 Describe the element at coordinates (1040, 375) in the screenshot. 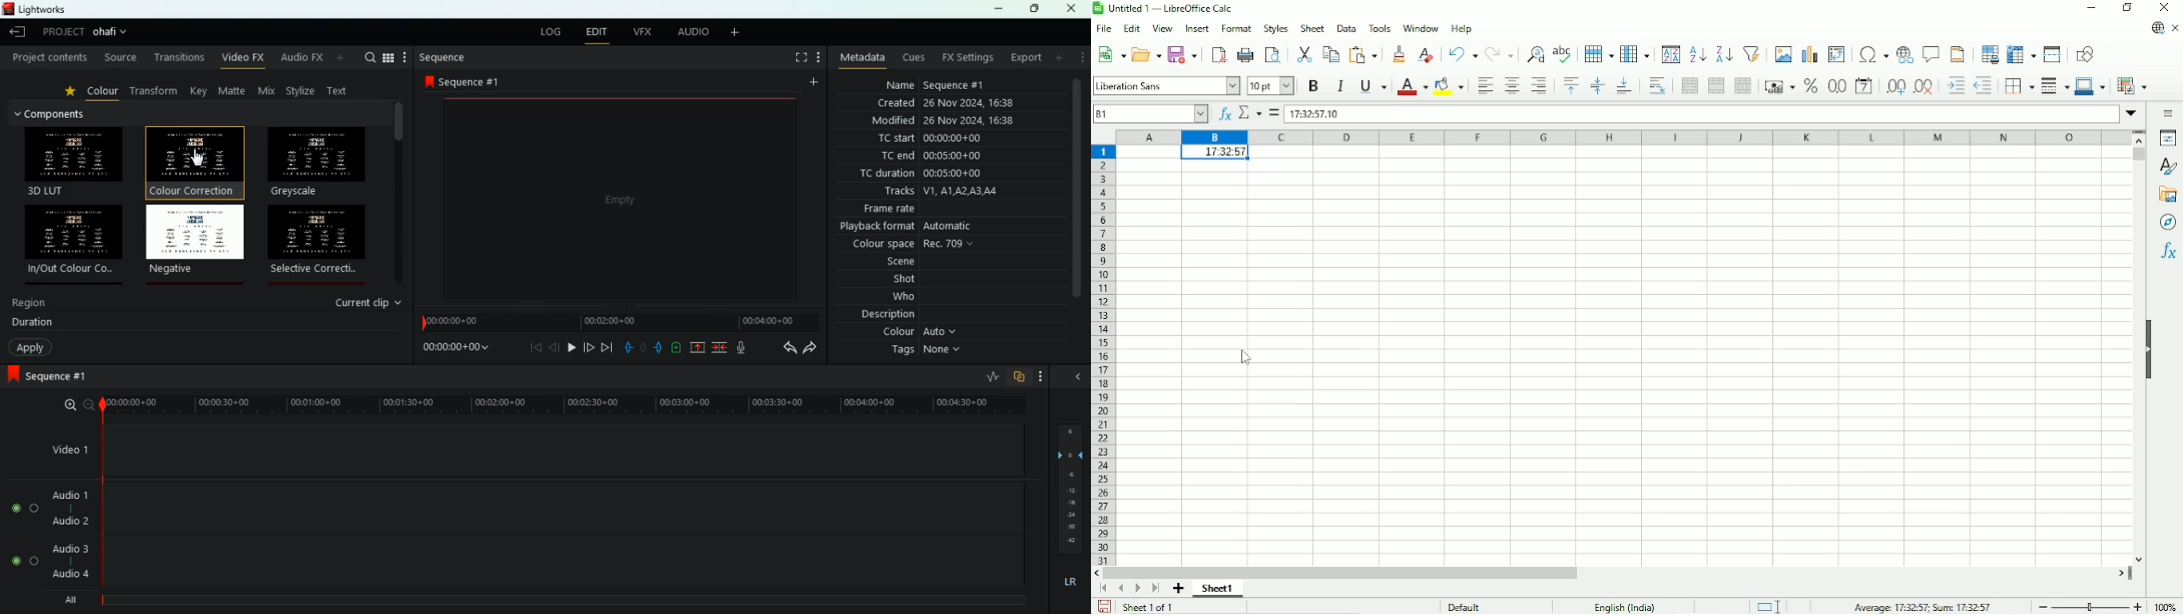

I see `more` at that location.